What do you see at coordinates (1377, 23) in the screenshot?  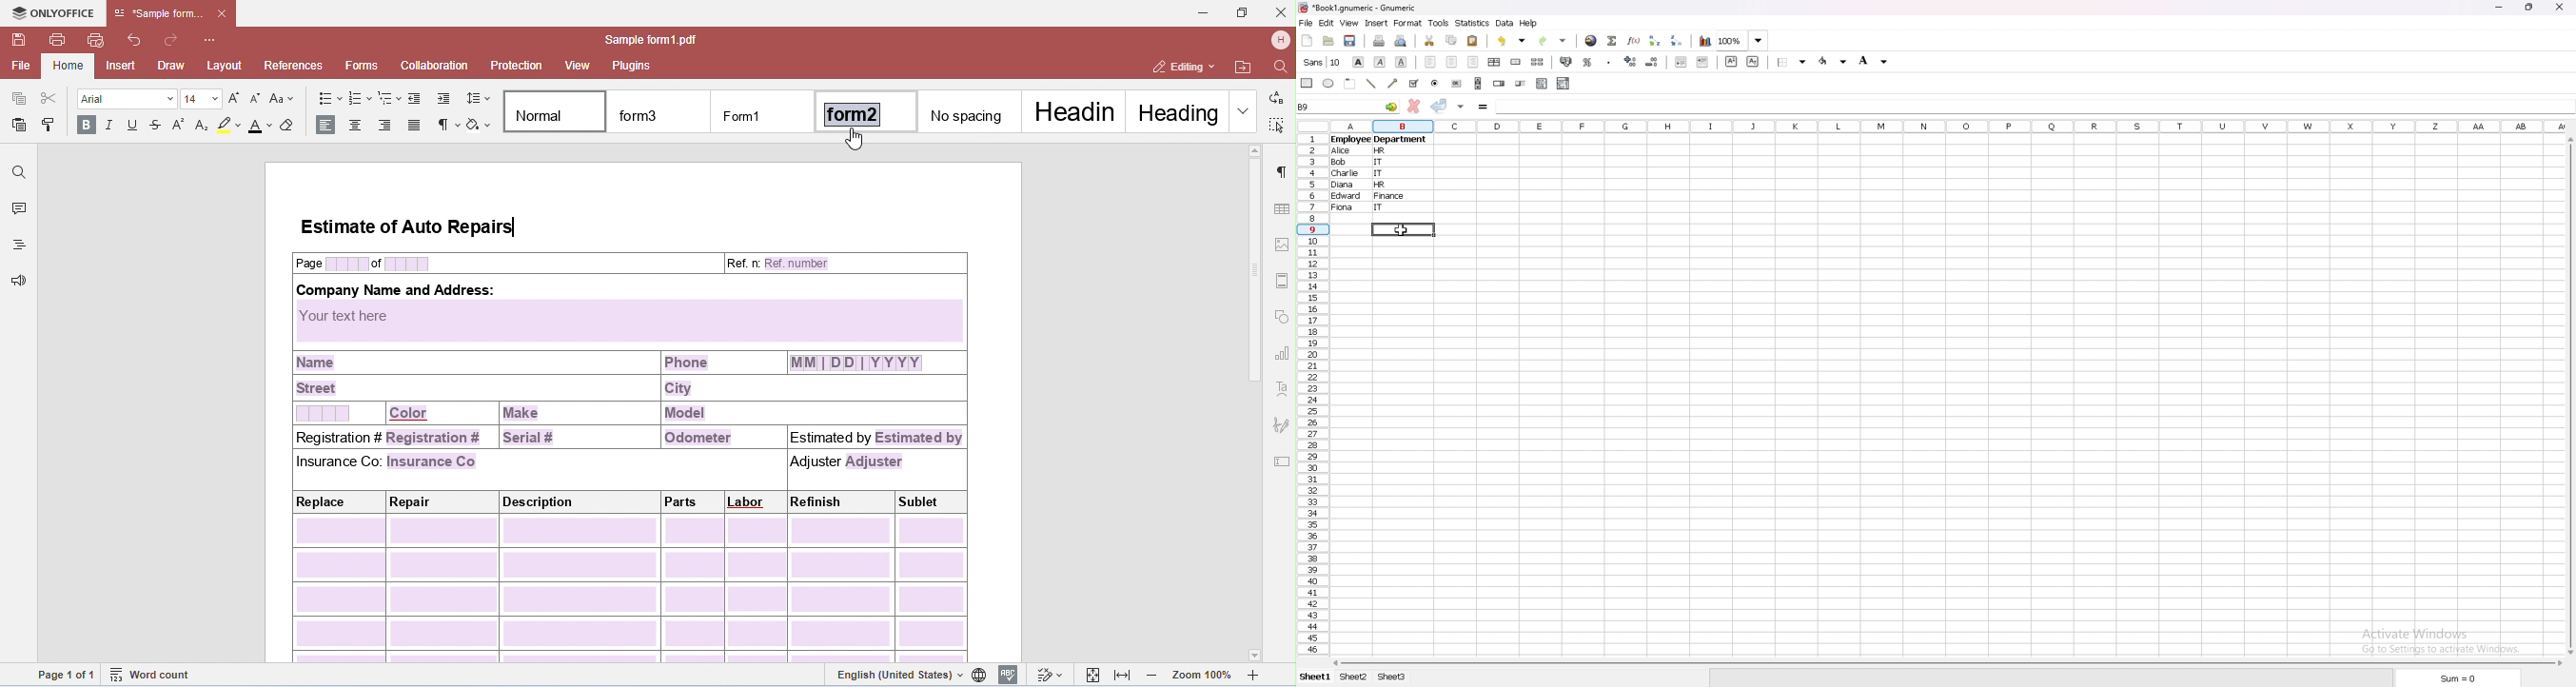 I see `insert` at bounding box center [1377, 23].